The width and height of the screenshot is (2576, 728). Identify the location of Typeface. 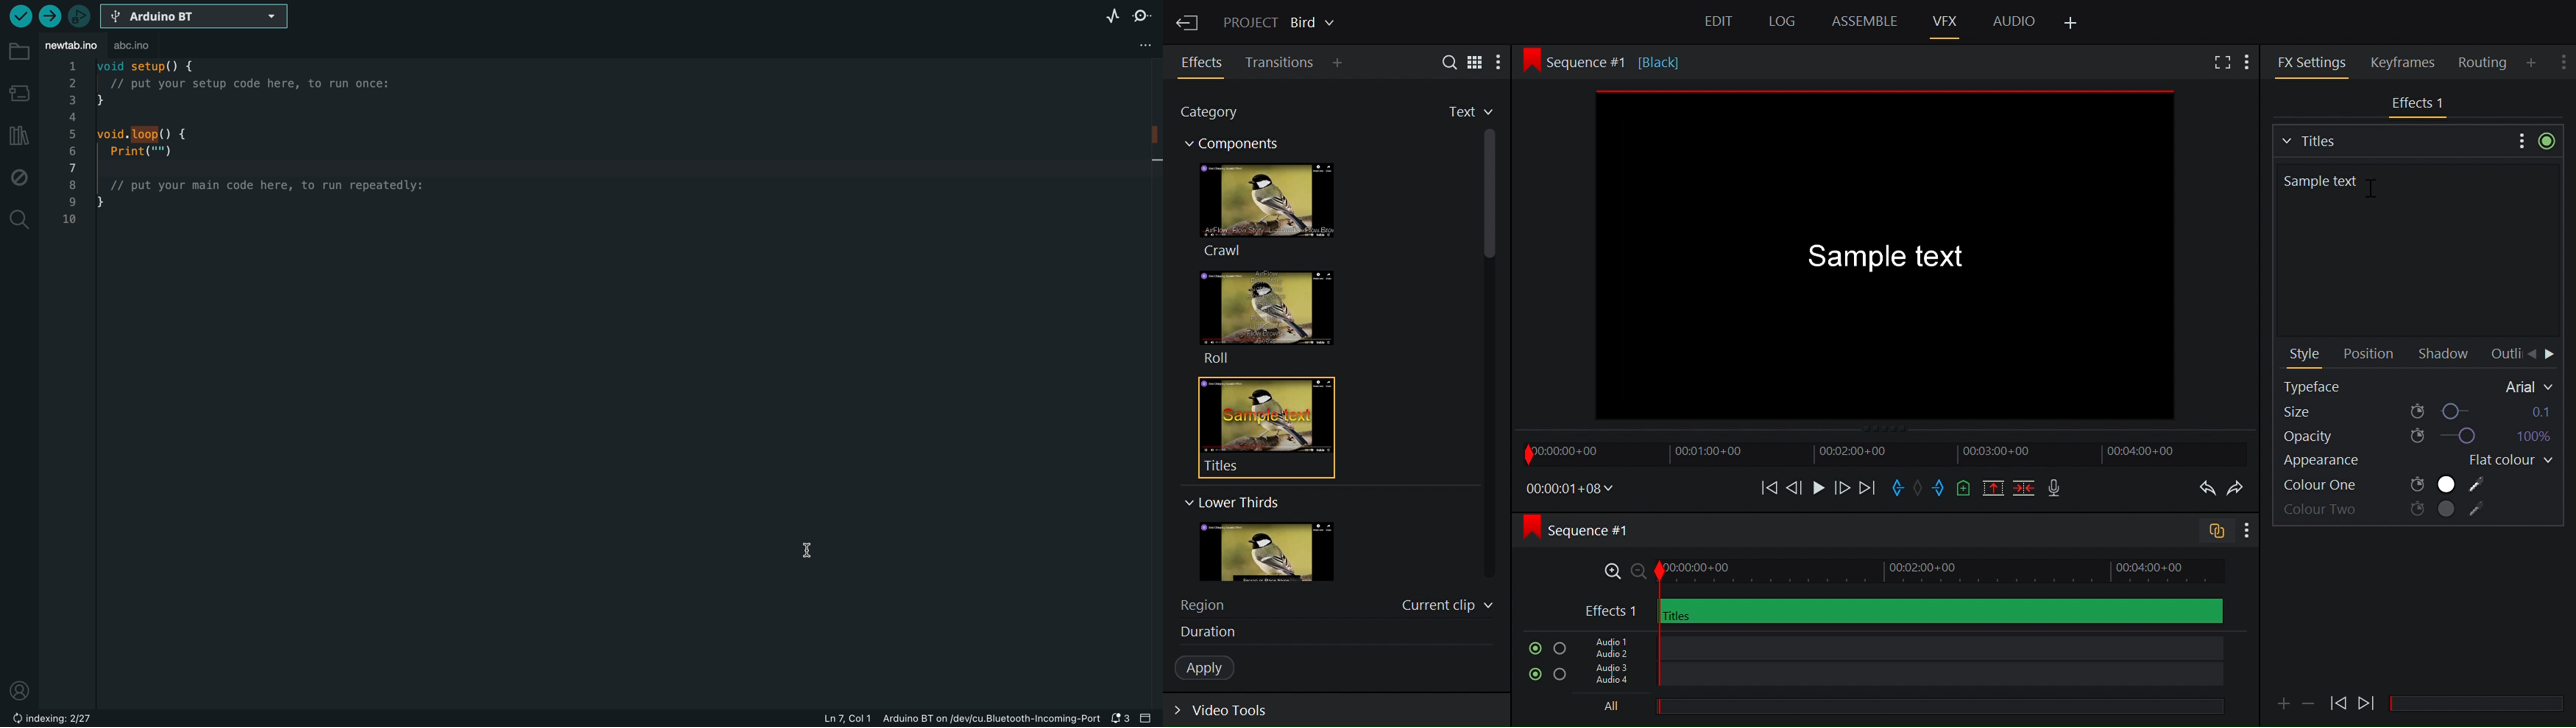
(2419, 386).